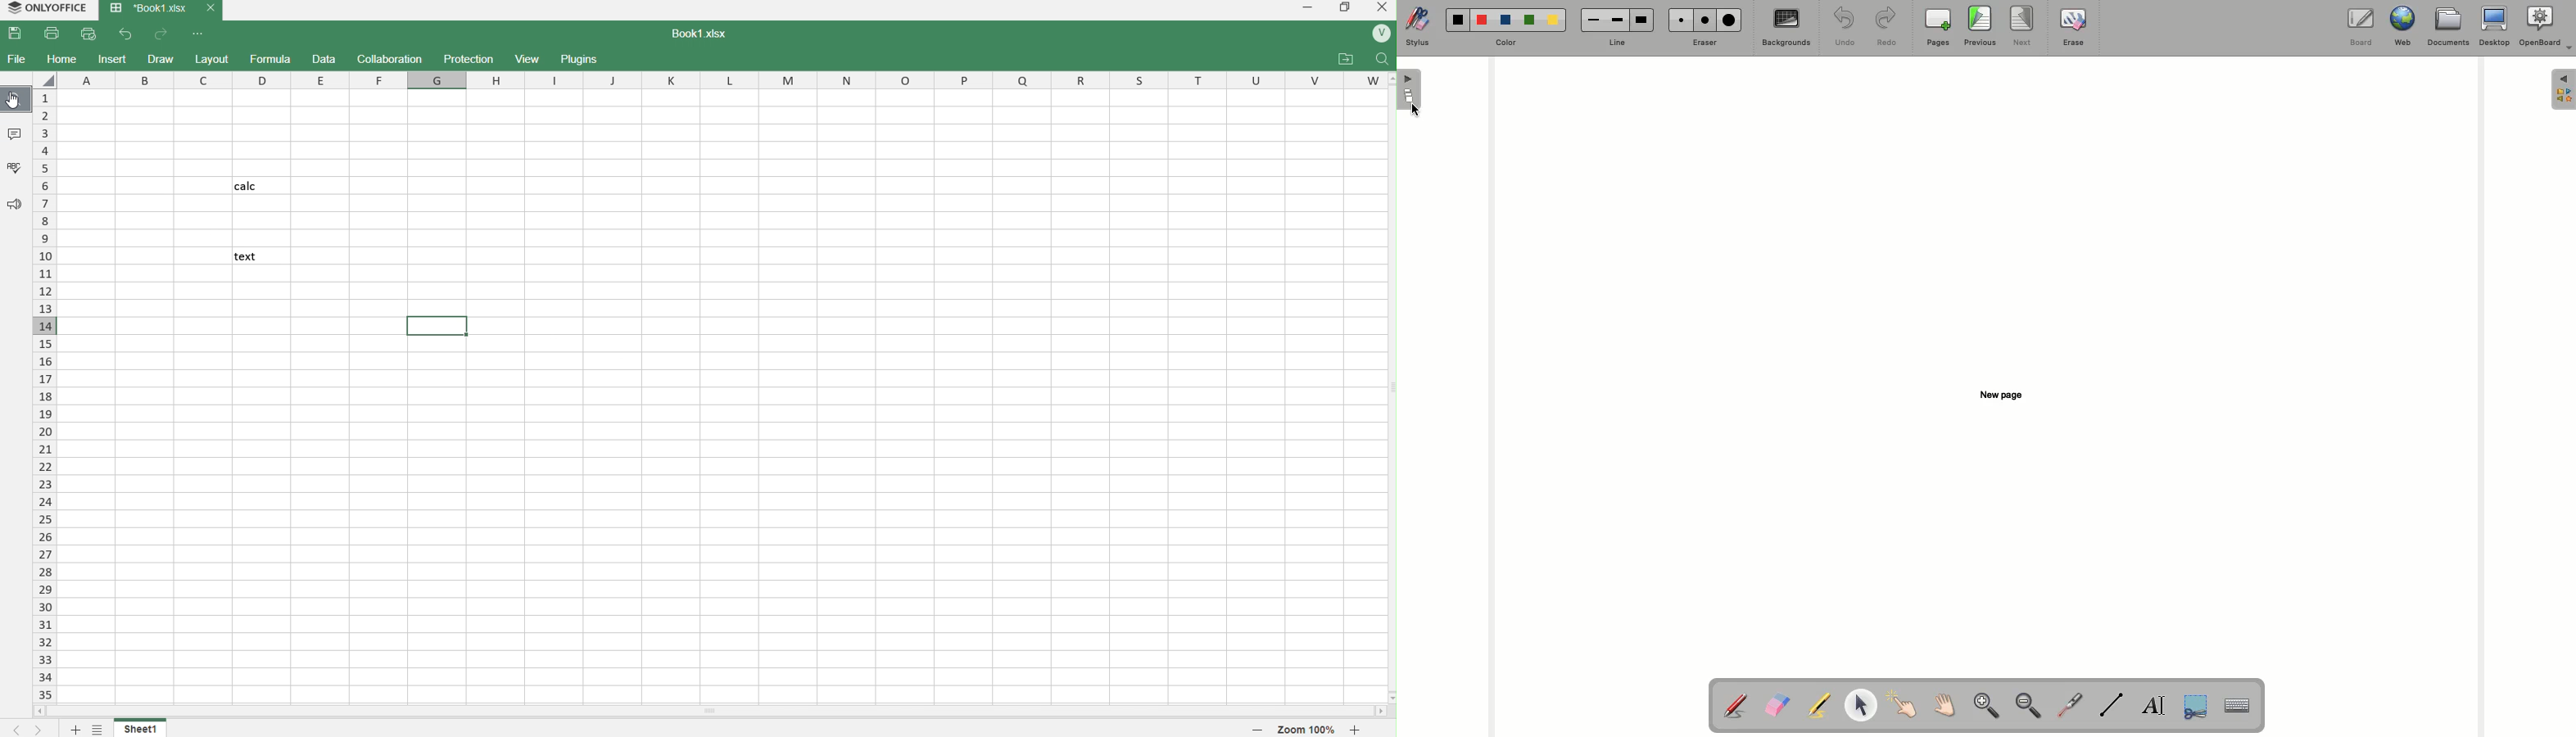 The height and width of the screenshot is (756, 2576). I want to click on attachments, so click(1349, 57).